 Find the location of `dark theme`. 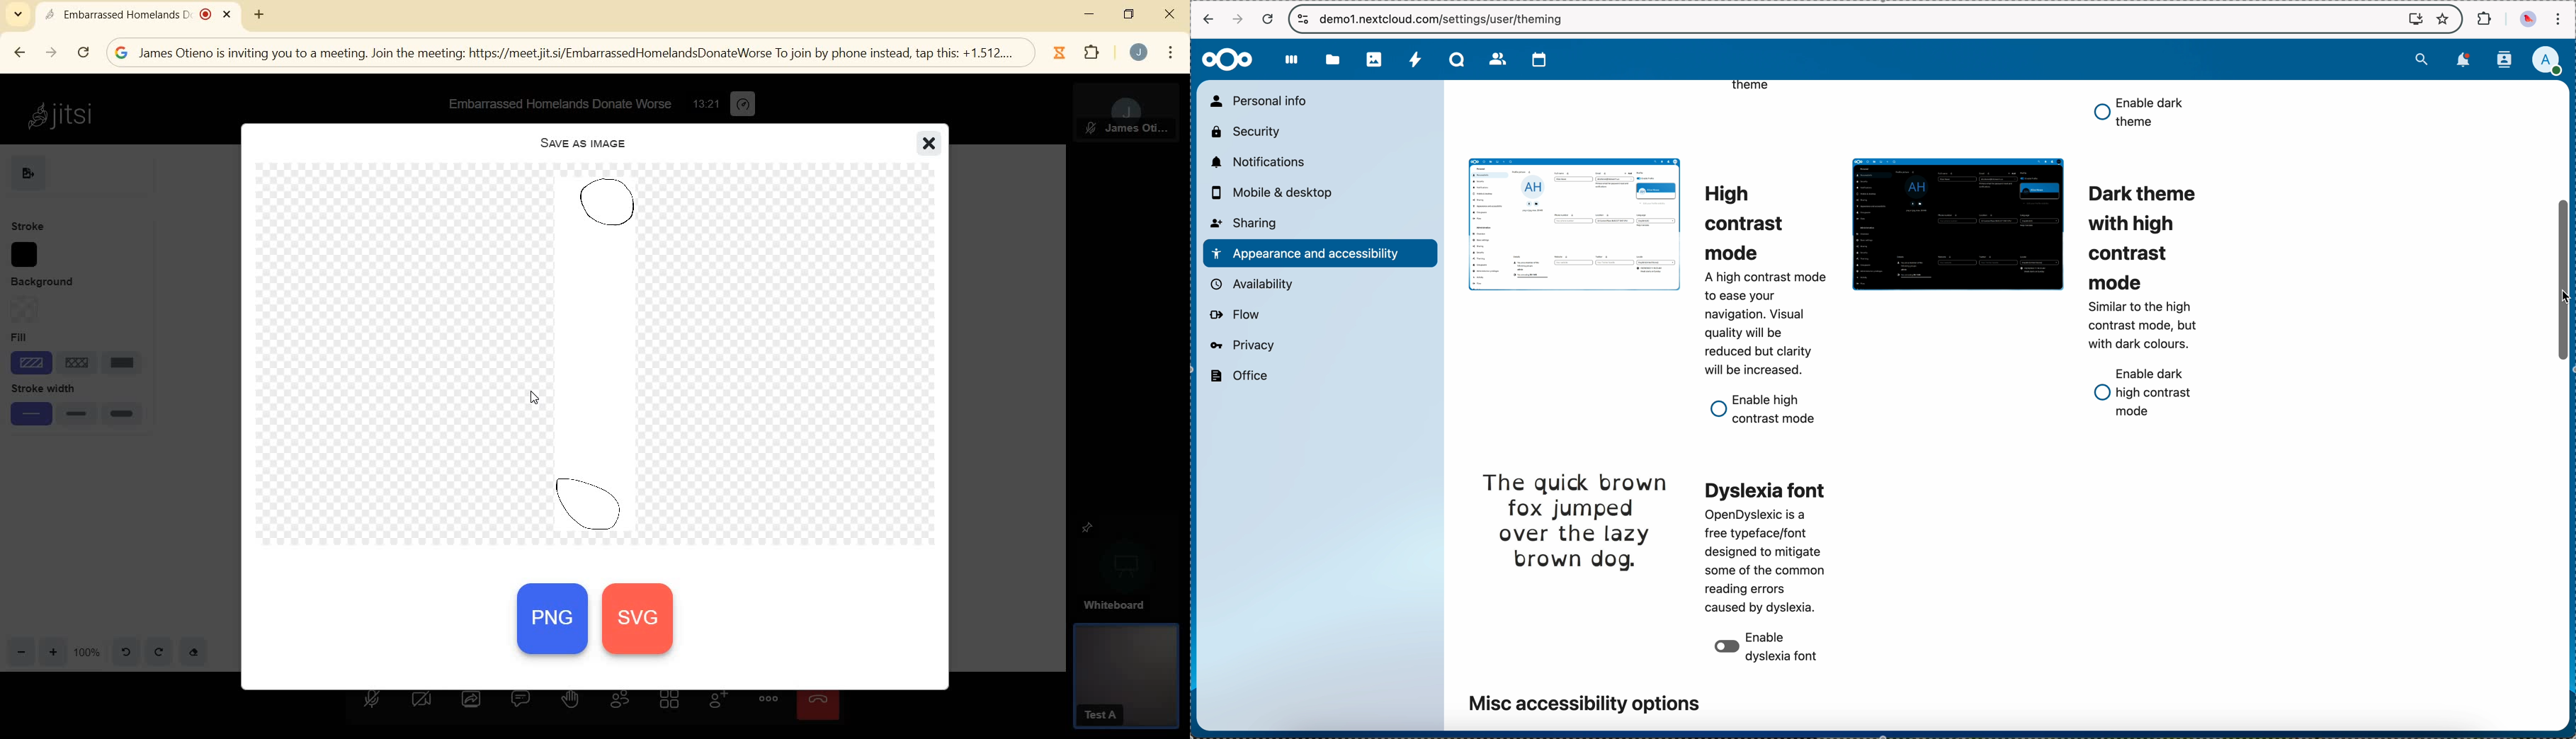

dark theme is located at coordinates (2139, 236).